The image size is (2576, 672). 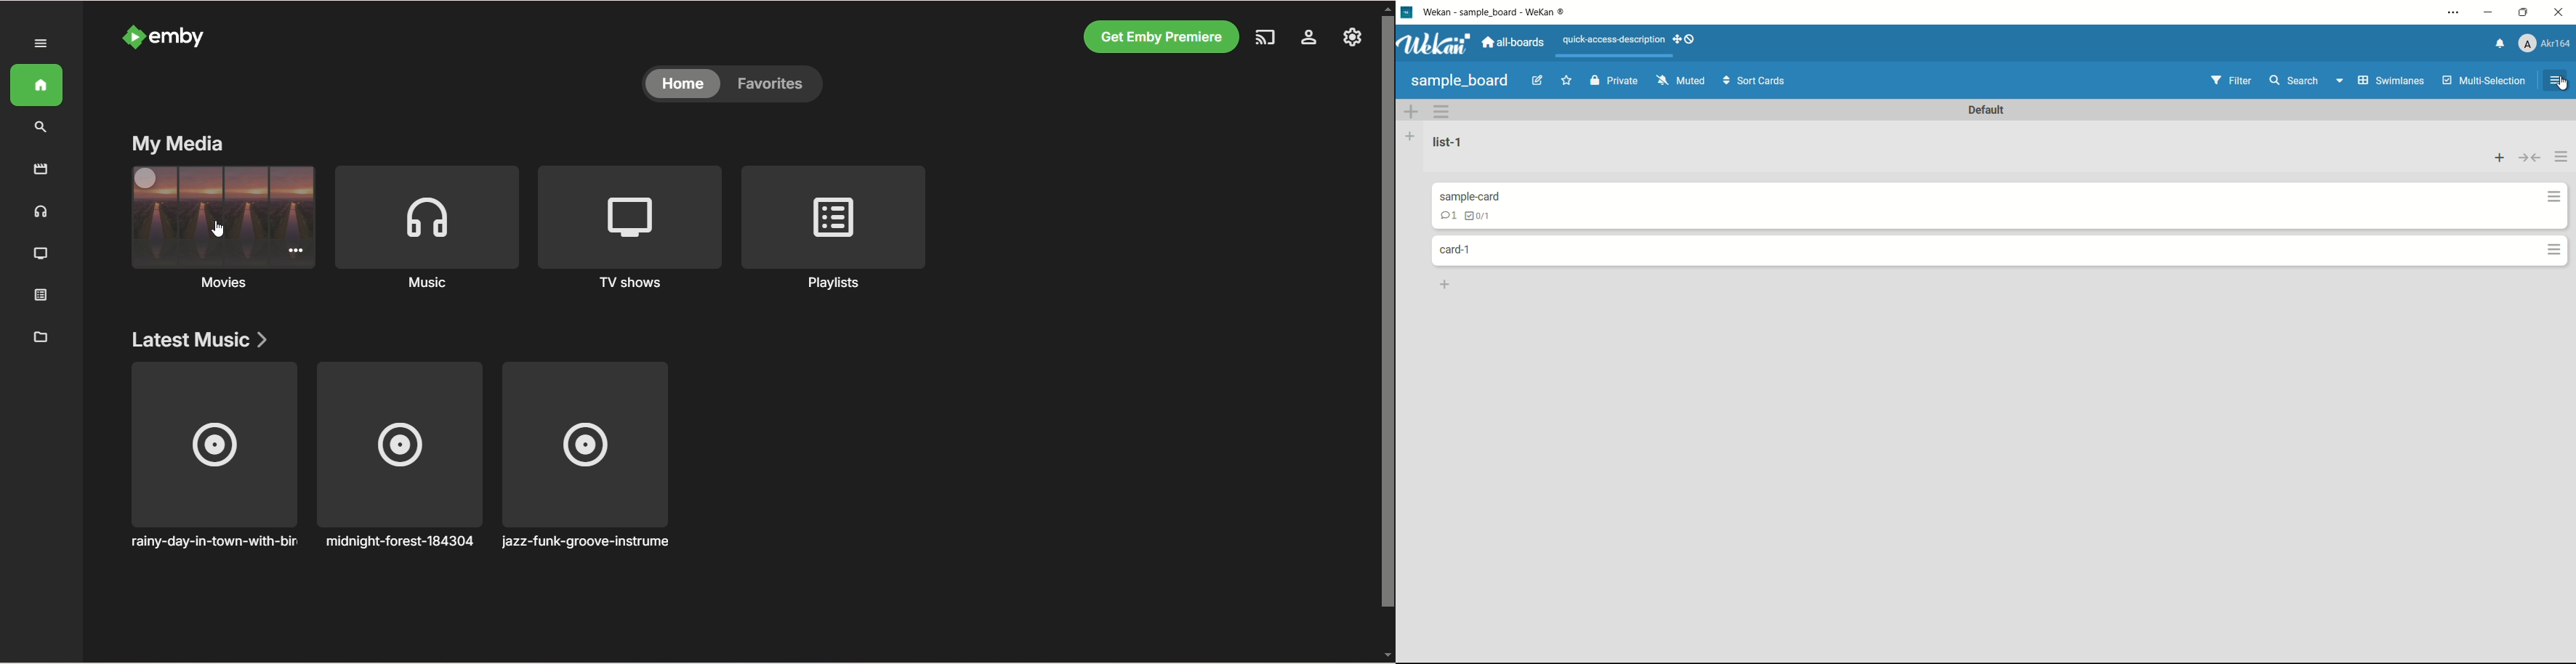 What do you see at coordinates (1679, 79) in the screenshot?
I see `mute` at bounding box center [1679, 79].